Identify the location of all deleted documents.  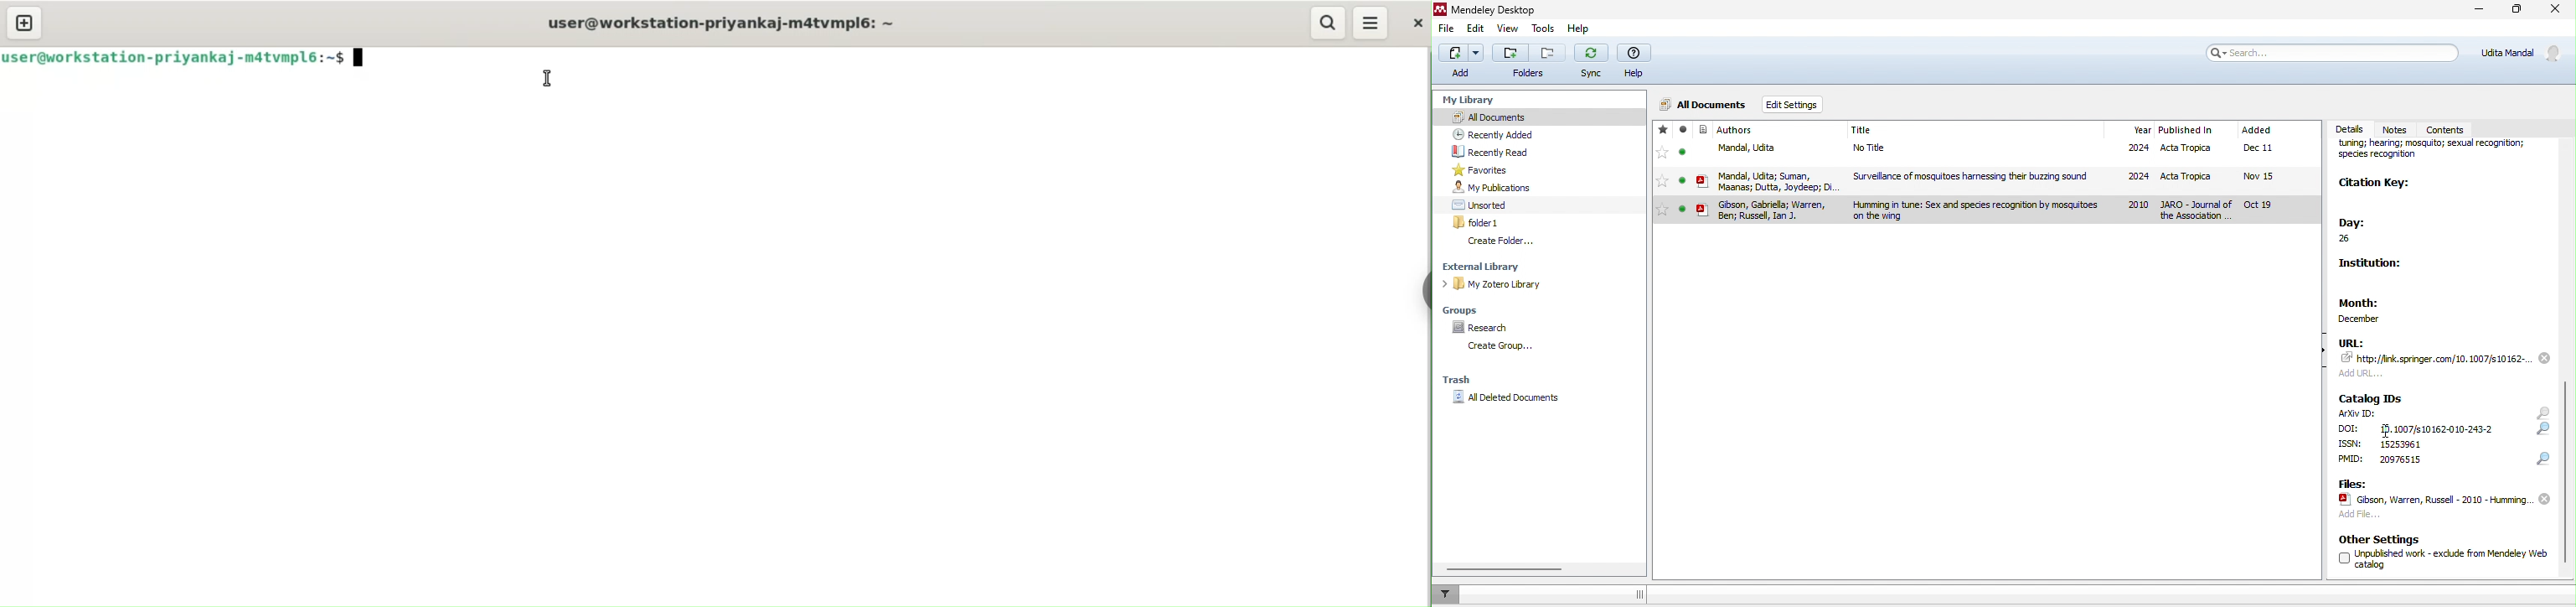
(1510, 397).